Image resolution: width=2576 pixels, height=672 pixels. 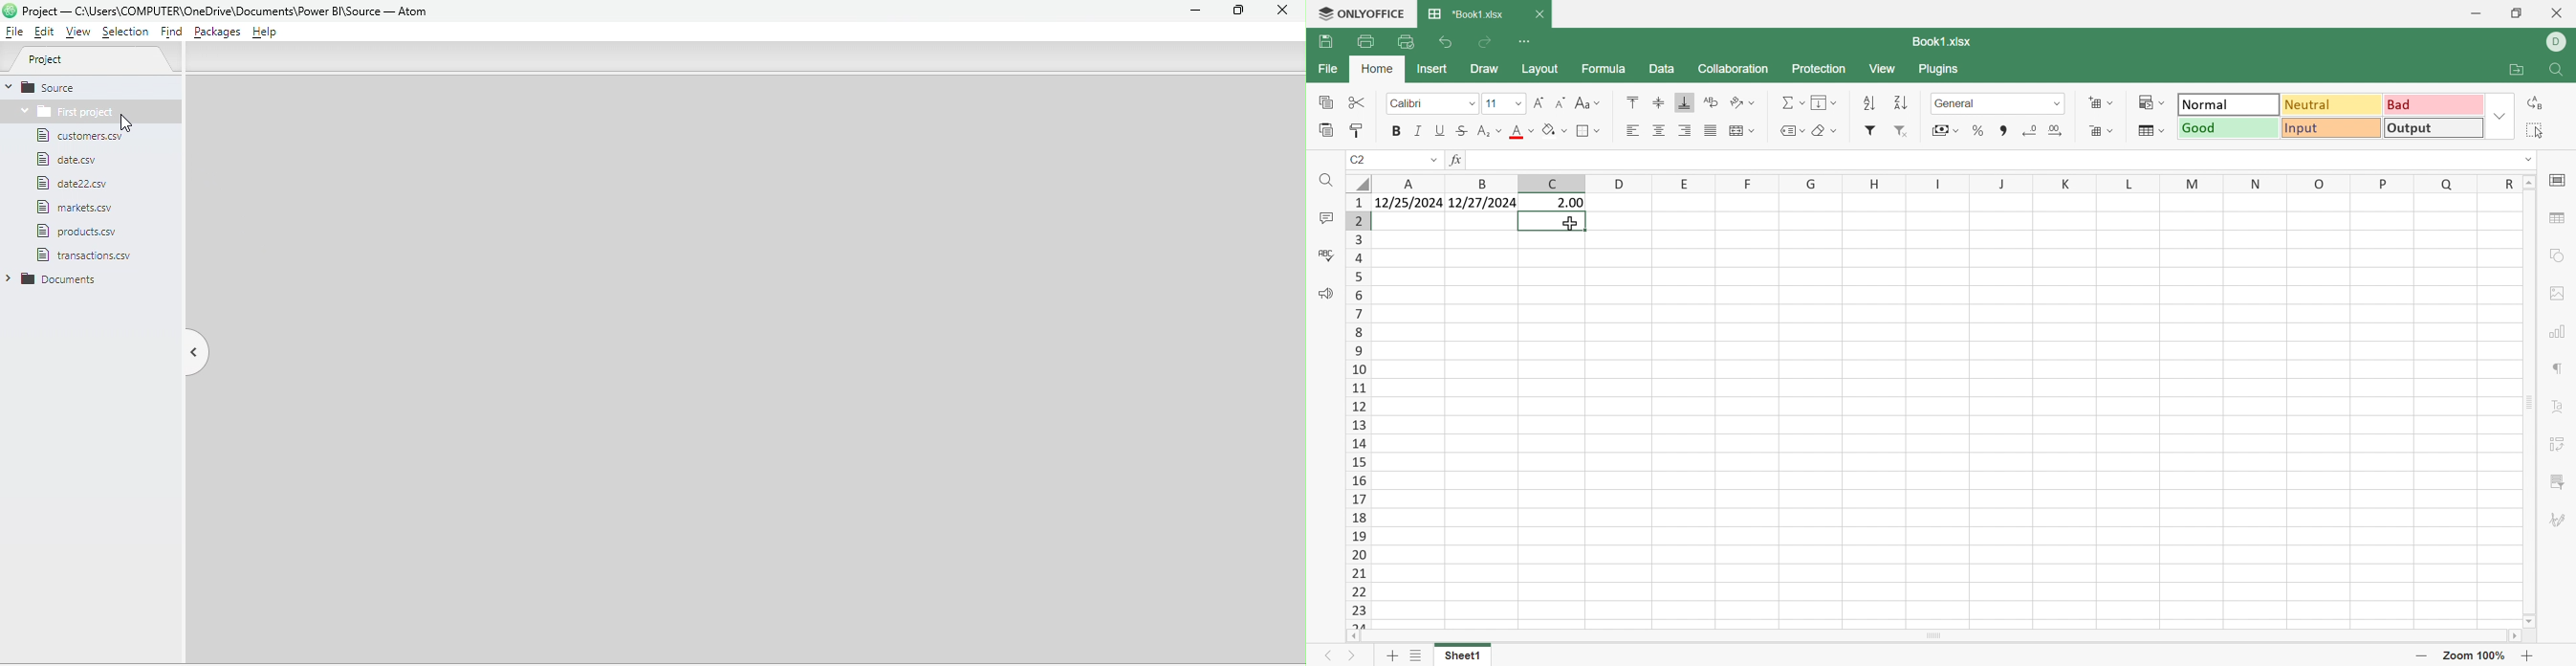 What do you see at coordinates (2030, 128) in the screenshot?
I see `Delete decimal` at bounding box center [2030, 128].